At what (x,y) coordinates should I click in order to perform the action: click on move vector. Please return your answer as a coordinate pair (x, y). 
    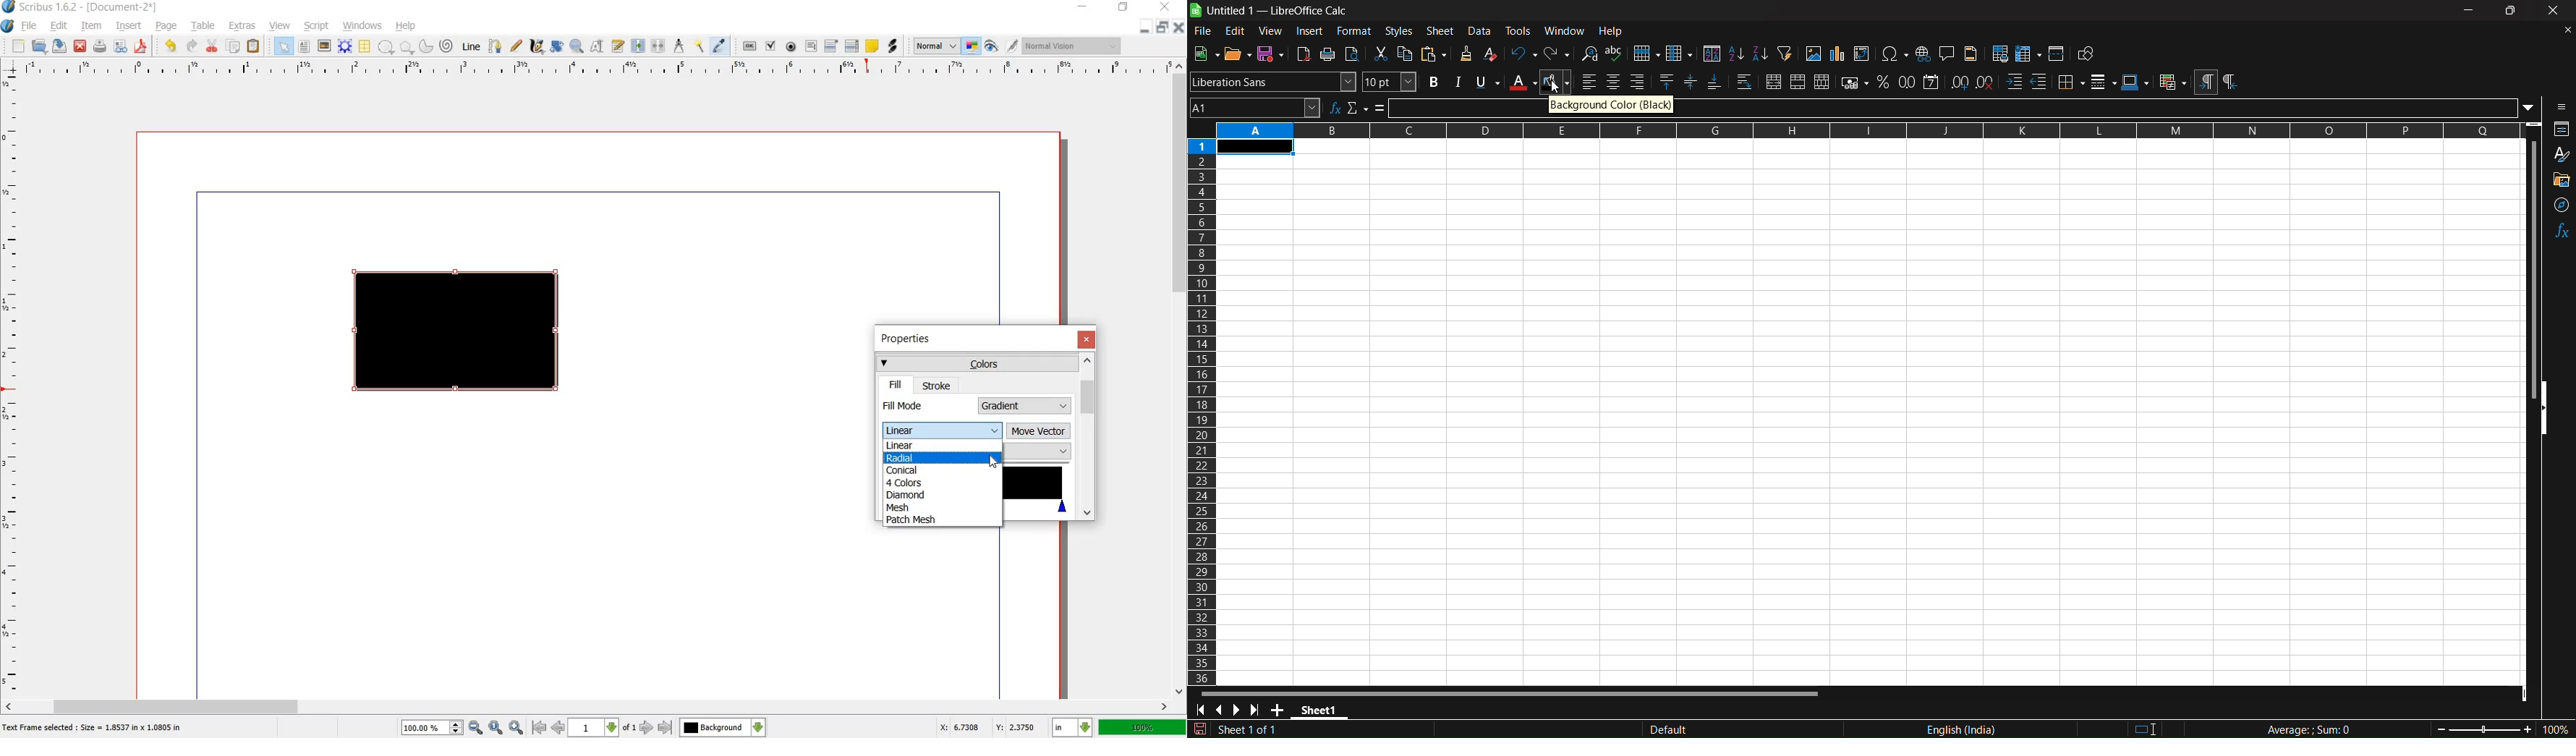
    Looking at the image, I should click on (1039, 432).